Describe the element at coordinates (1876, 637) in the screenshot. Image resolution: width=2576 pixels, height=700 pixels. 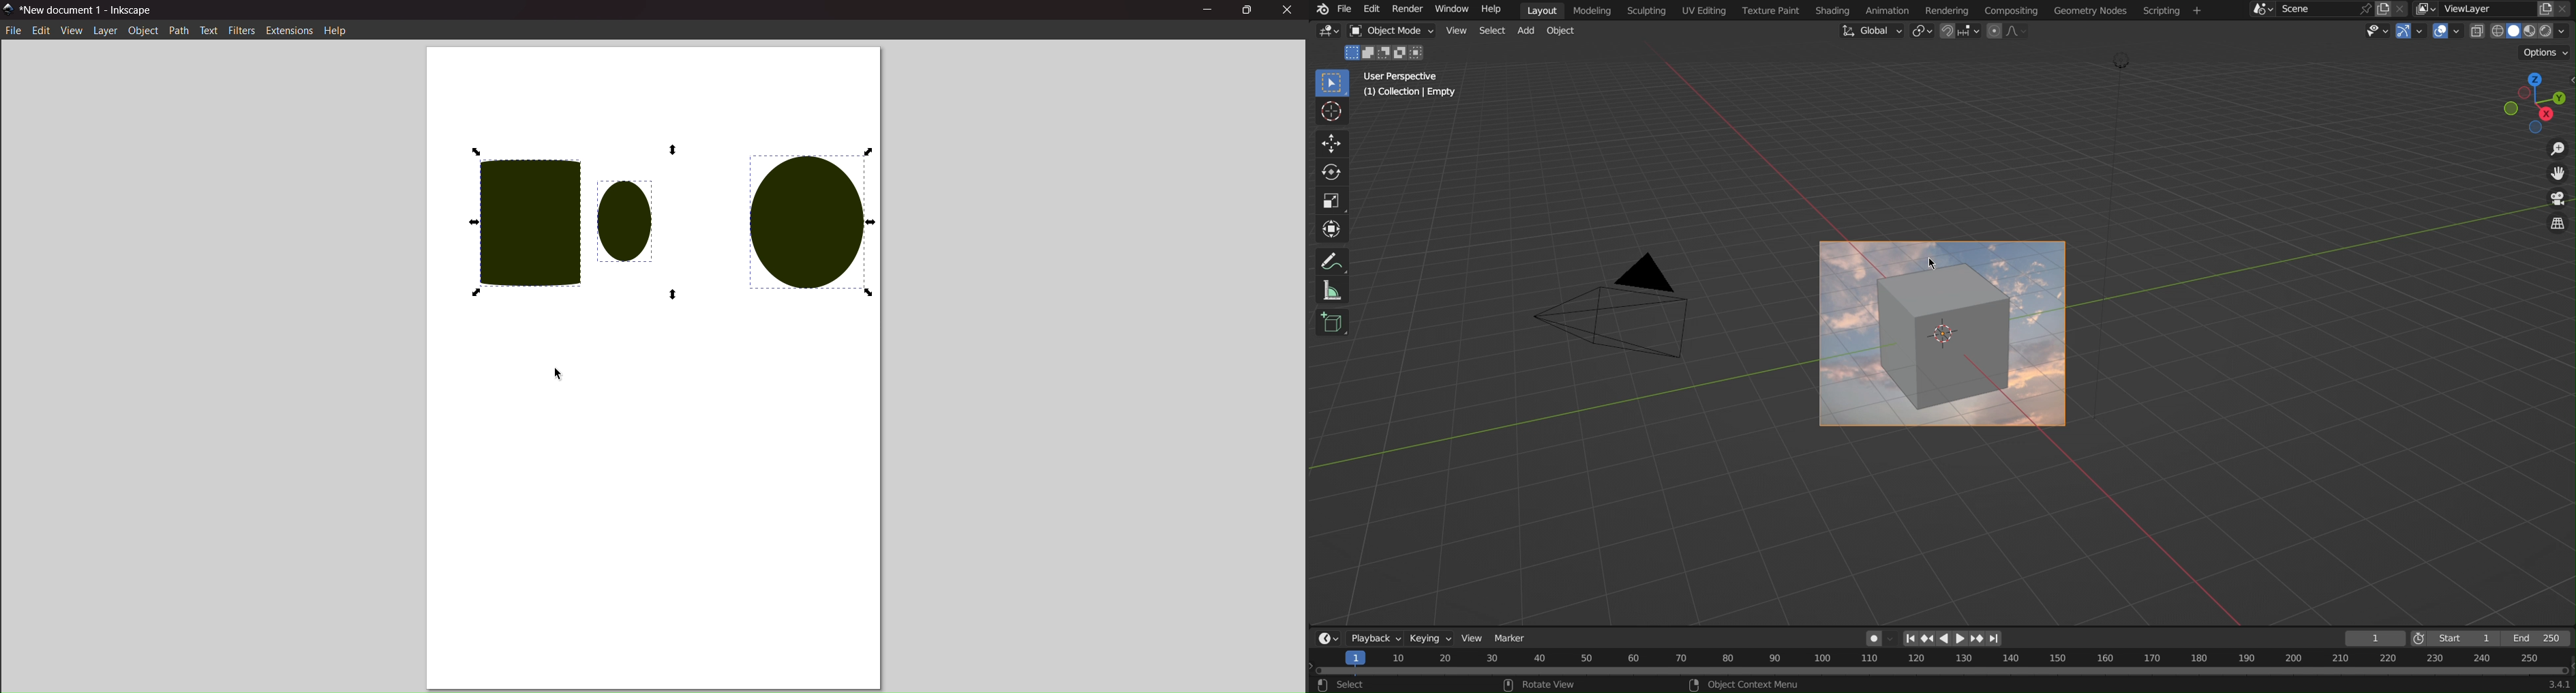
I see `Auto Keying` at that location.